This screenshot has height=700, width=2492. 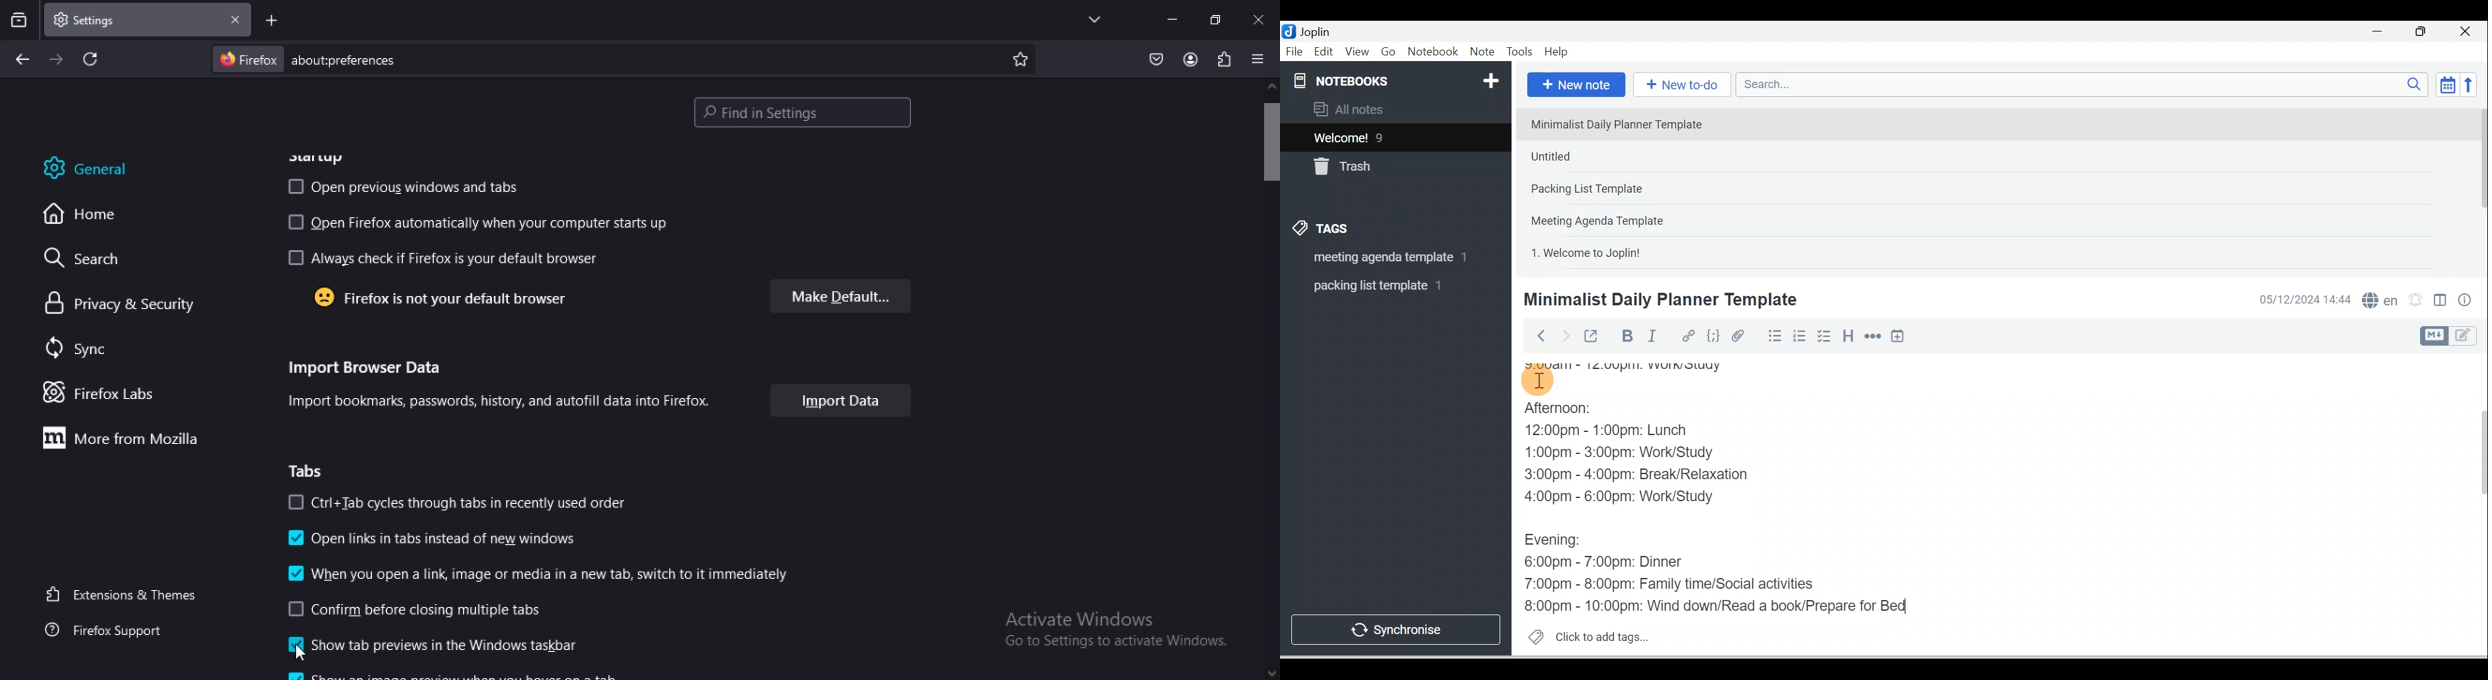 I want to click on settings - current tab, so click(x=96, y=21).